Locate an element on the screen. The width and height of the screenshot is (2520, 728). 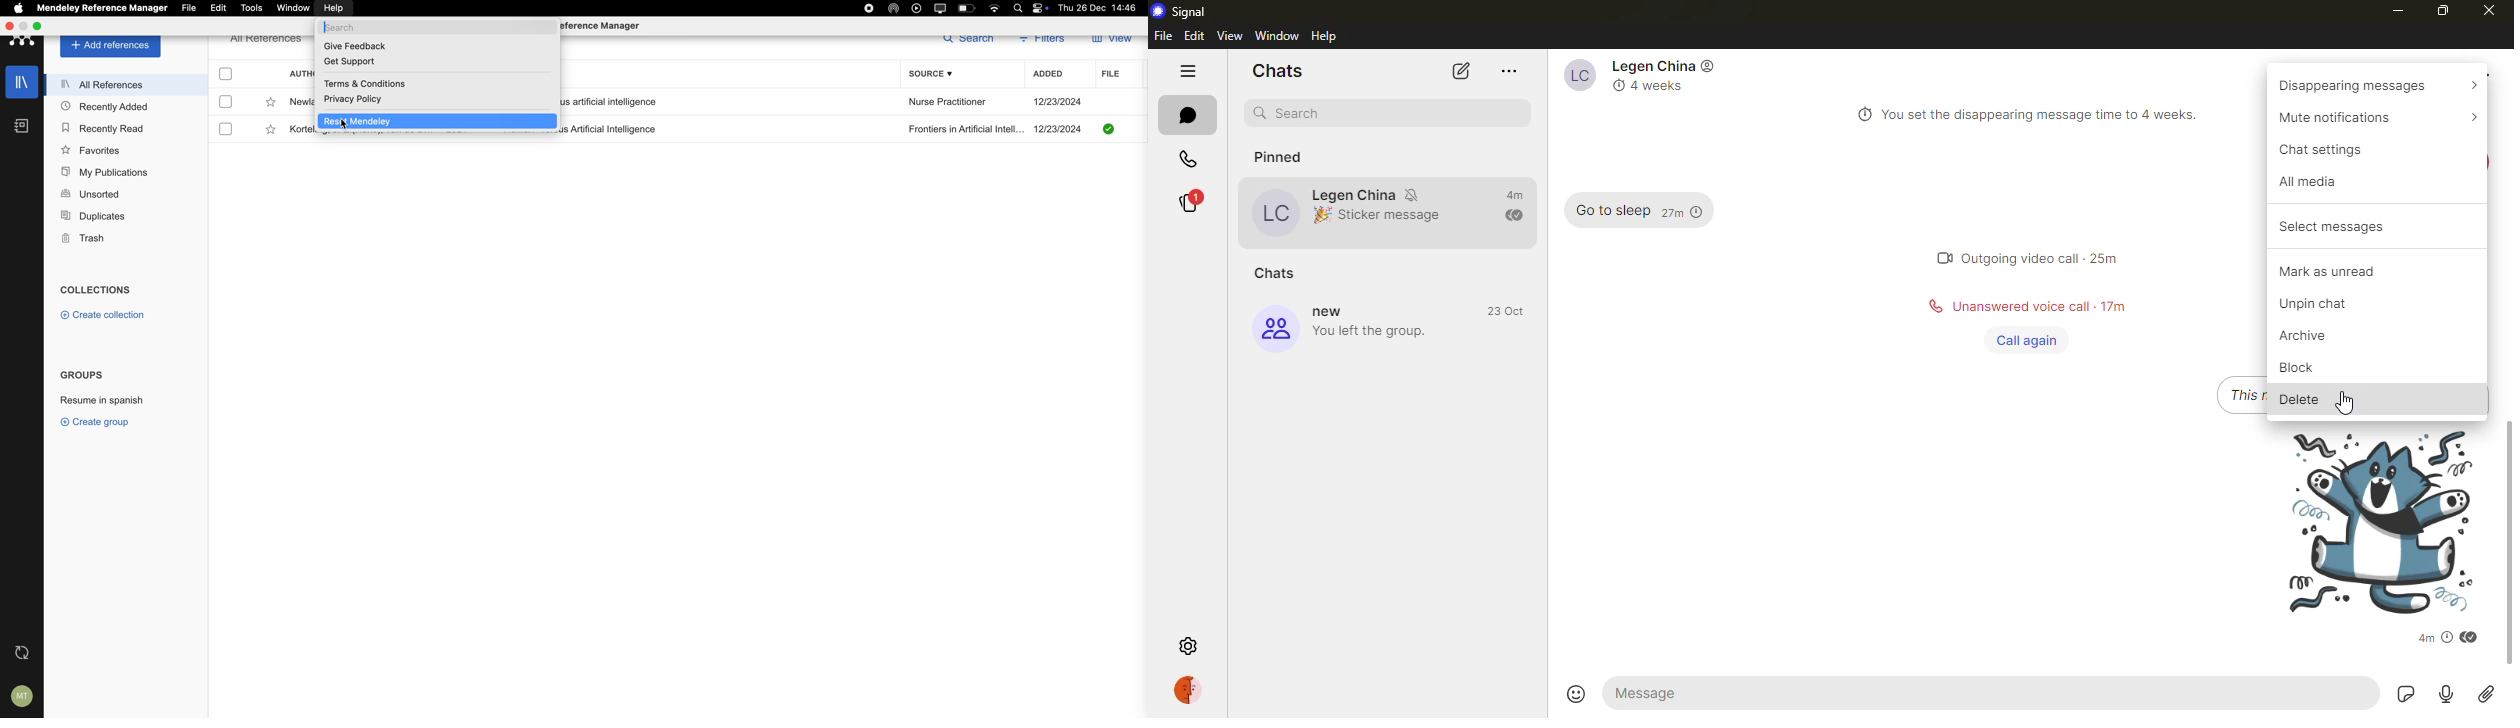
duplicates is located at coordinates (94, 215).